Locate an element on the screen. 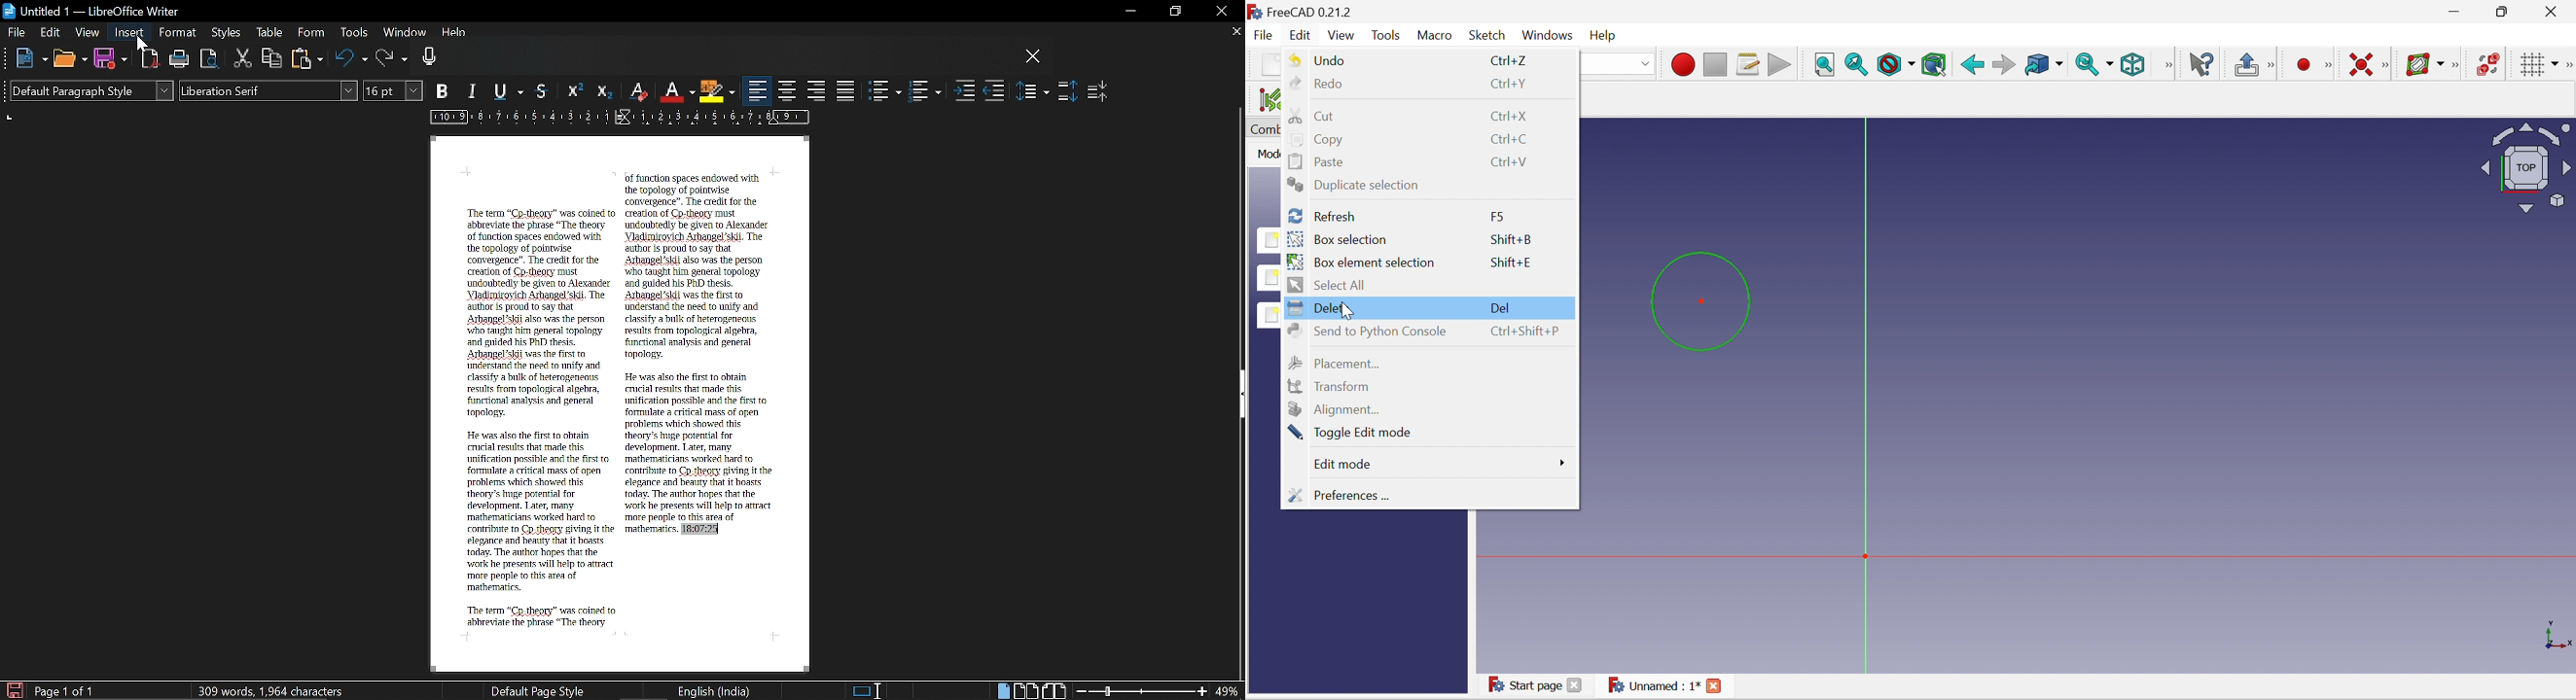  Underline is located at coordinates (677, 91).